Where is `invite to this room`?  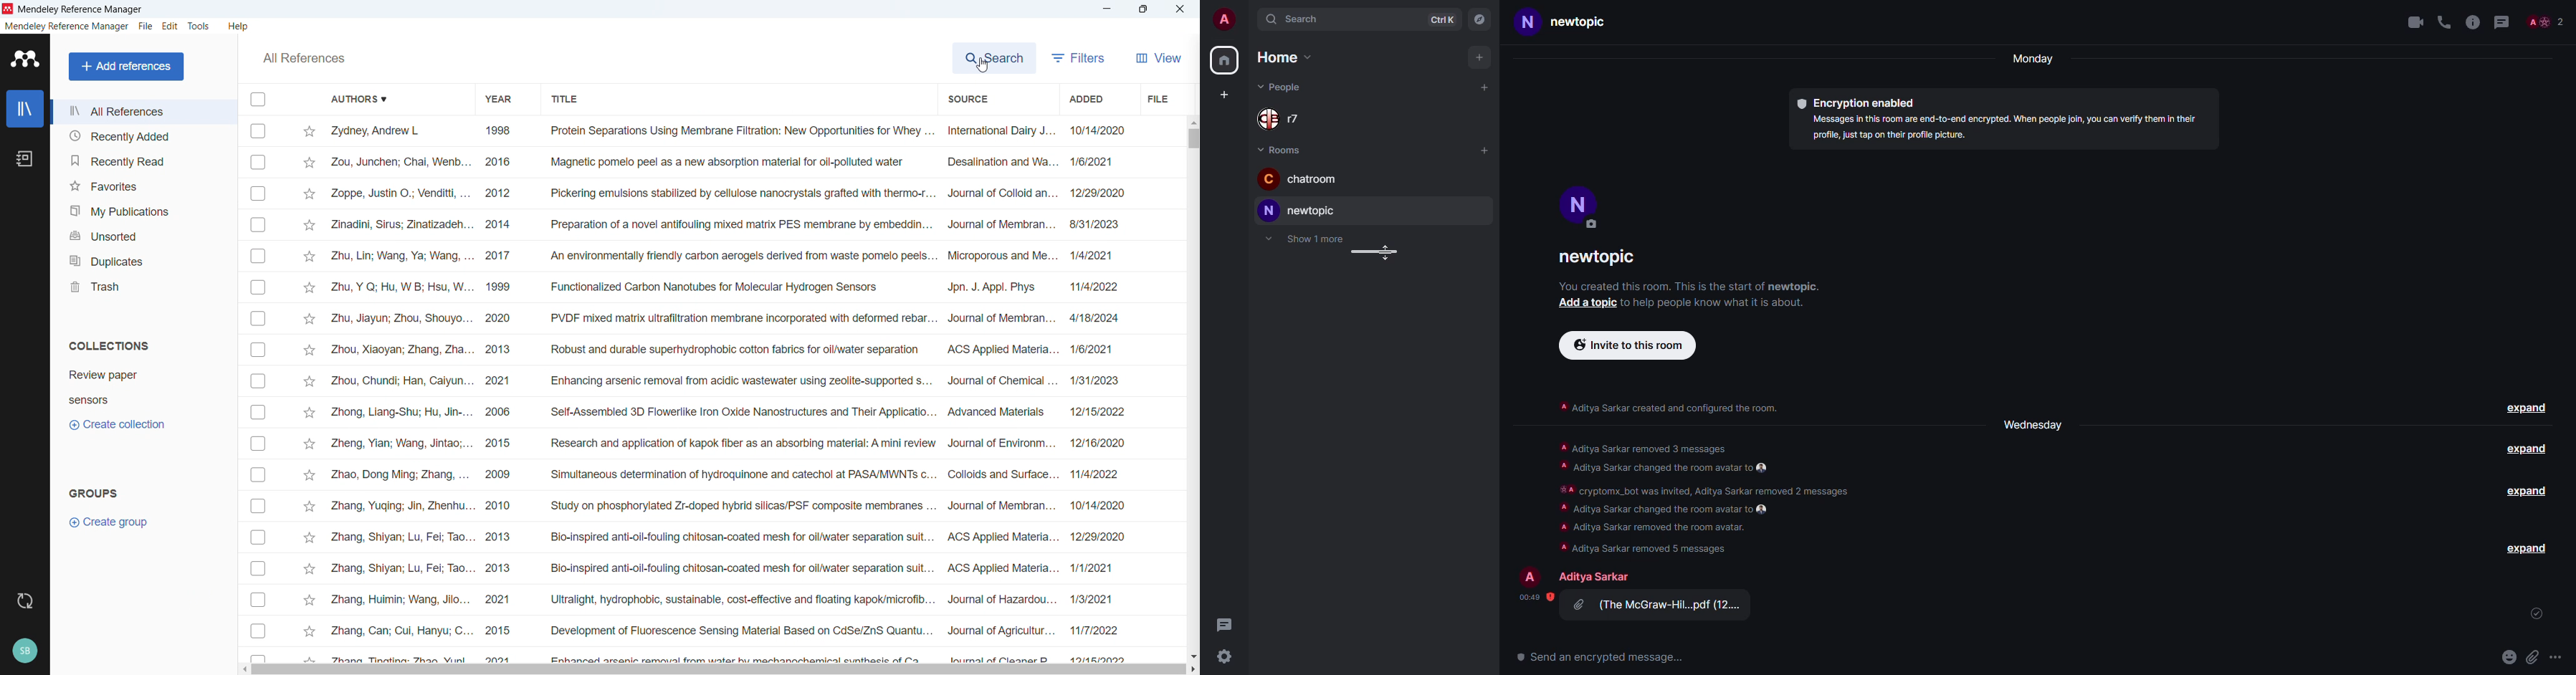
invite to this room is located at coordinates (1628, 346).